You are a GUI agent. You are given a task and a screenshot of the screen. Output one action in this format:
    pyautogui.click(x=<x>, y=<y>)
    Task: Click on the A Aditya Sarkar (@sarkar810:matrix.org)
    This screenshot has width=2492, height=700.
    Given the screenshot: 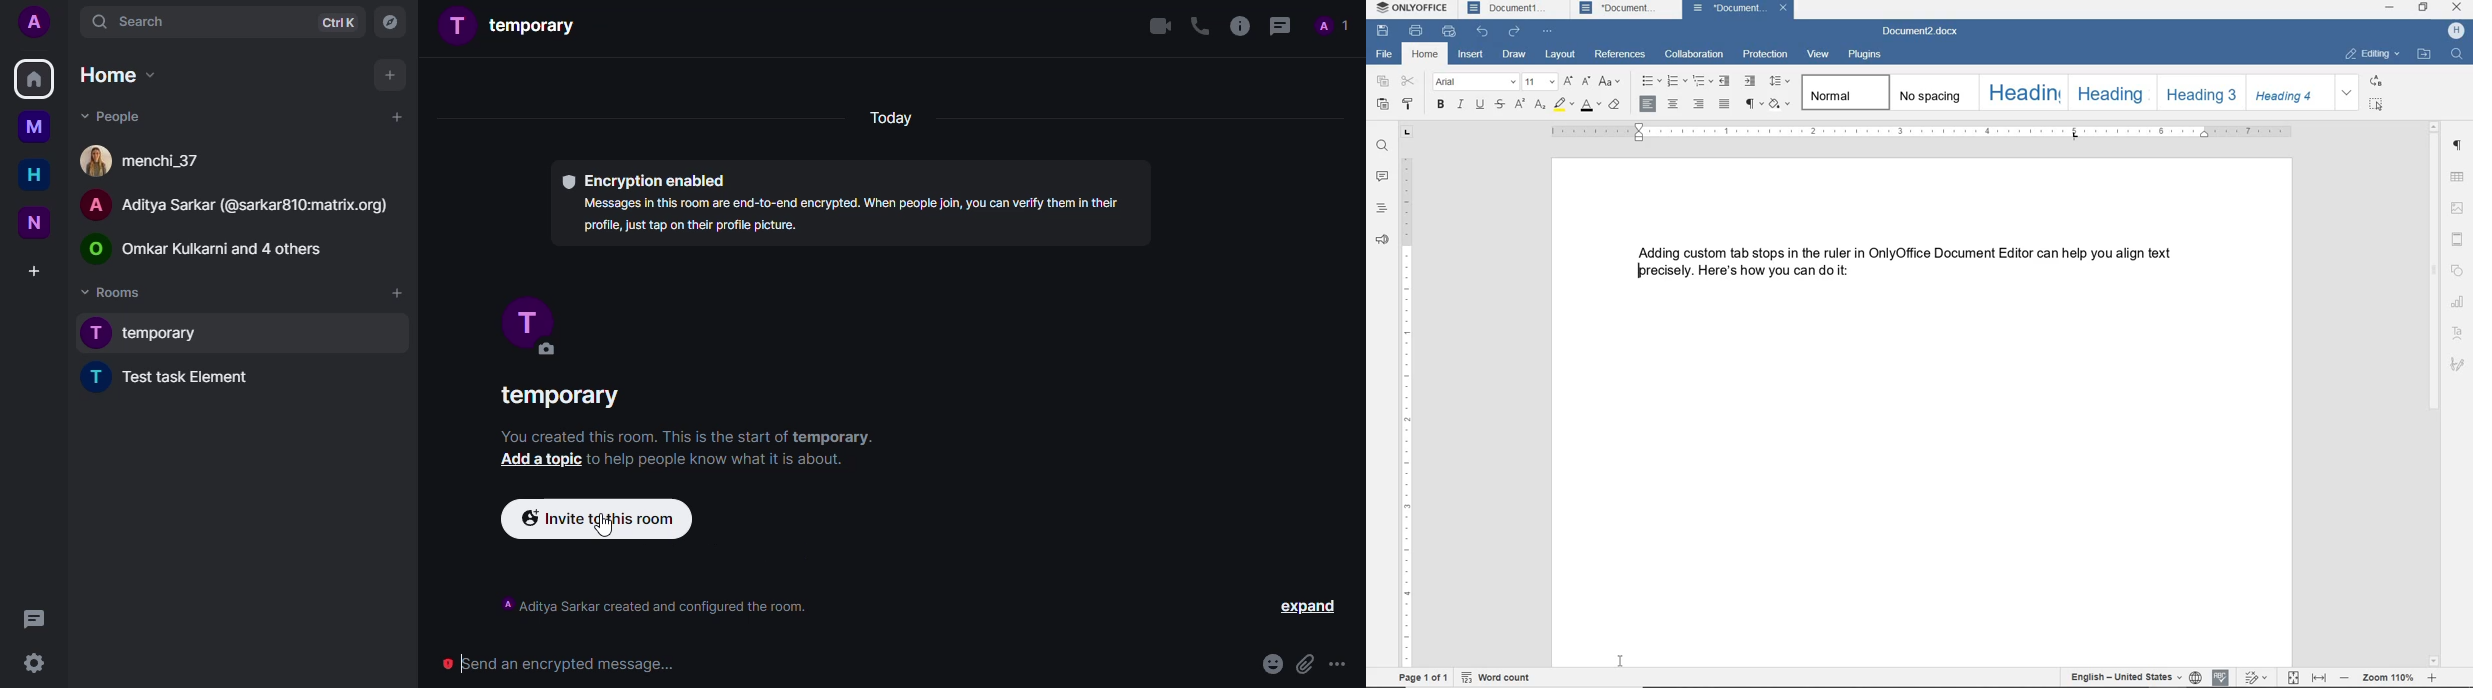 What is the action you would take?
    pyautogui.click(x=243, y=205)
    